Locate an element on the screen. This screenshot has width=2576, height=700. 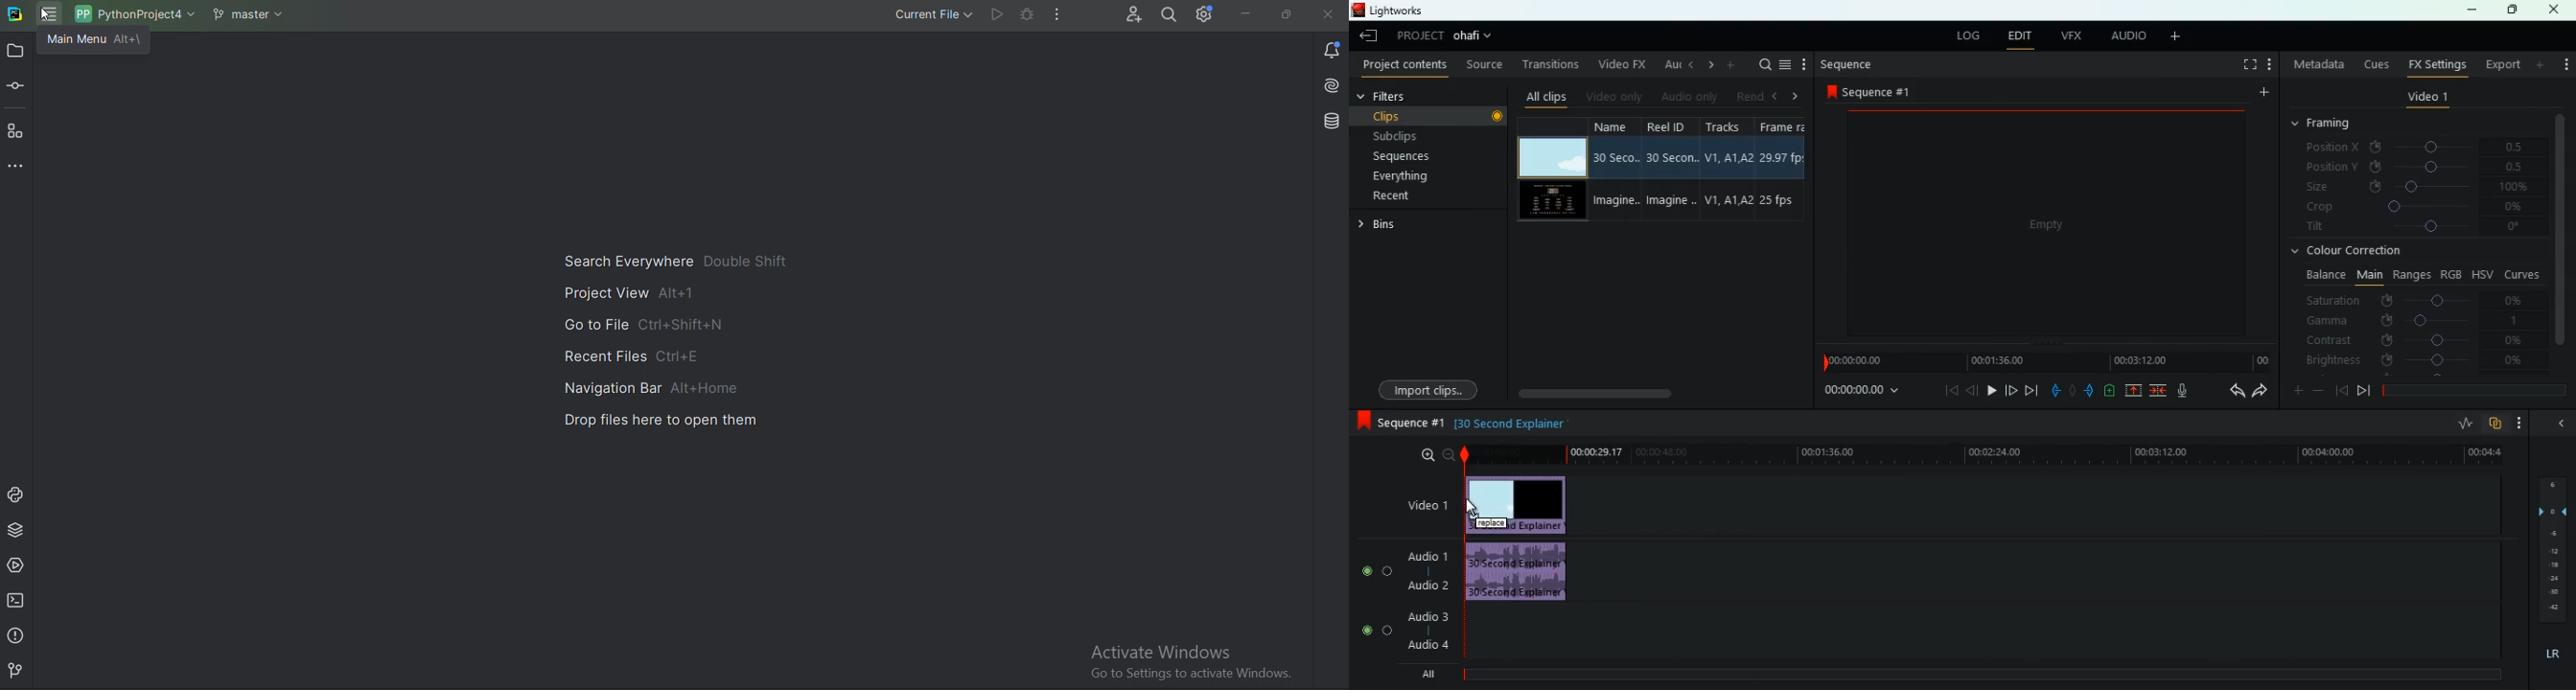
More tool windows is located at coordinates (19, 168).